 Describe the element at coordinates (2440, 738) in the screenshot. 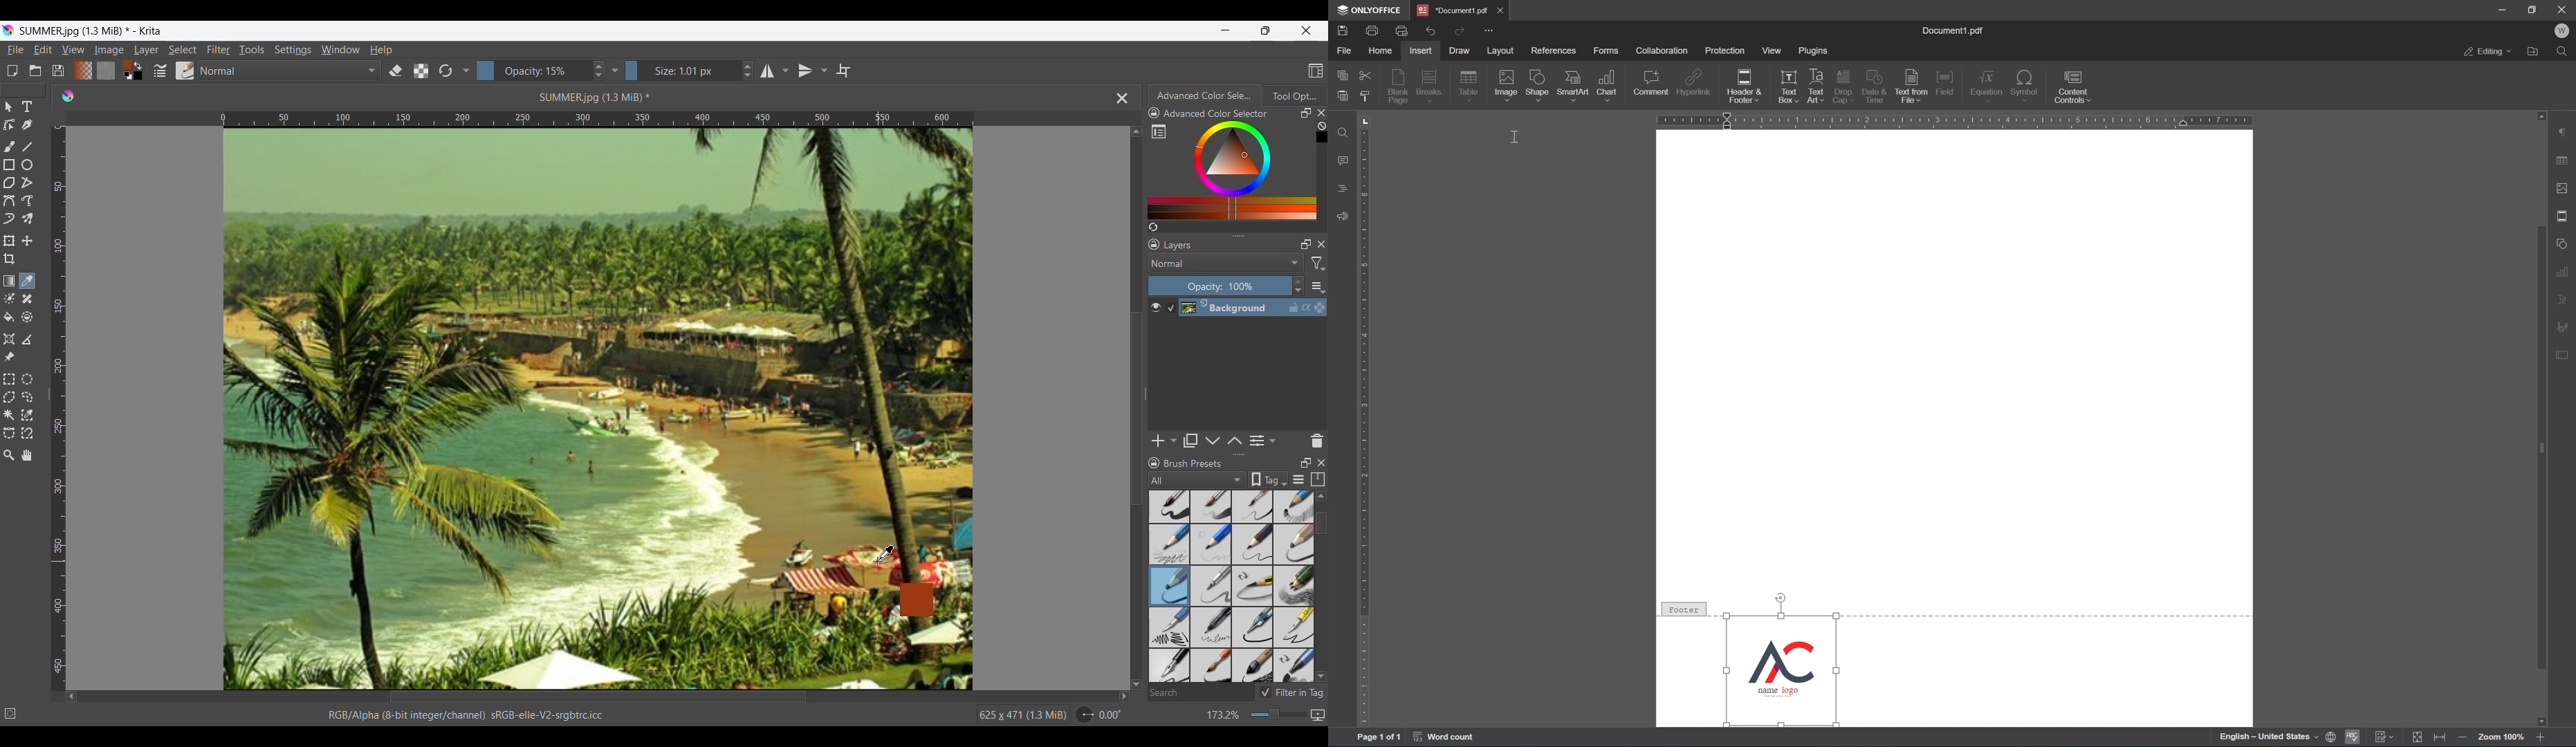

I see `fit to width` at that location.